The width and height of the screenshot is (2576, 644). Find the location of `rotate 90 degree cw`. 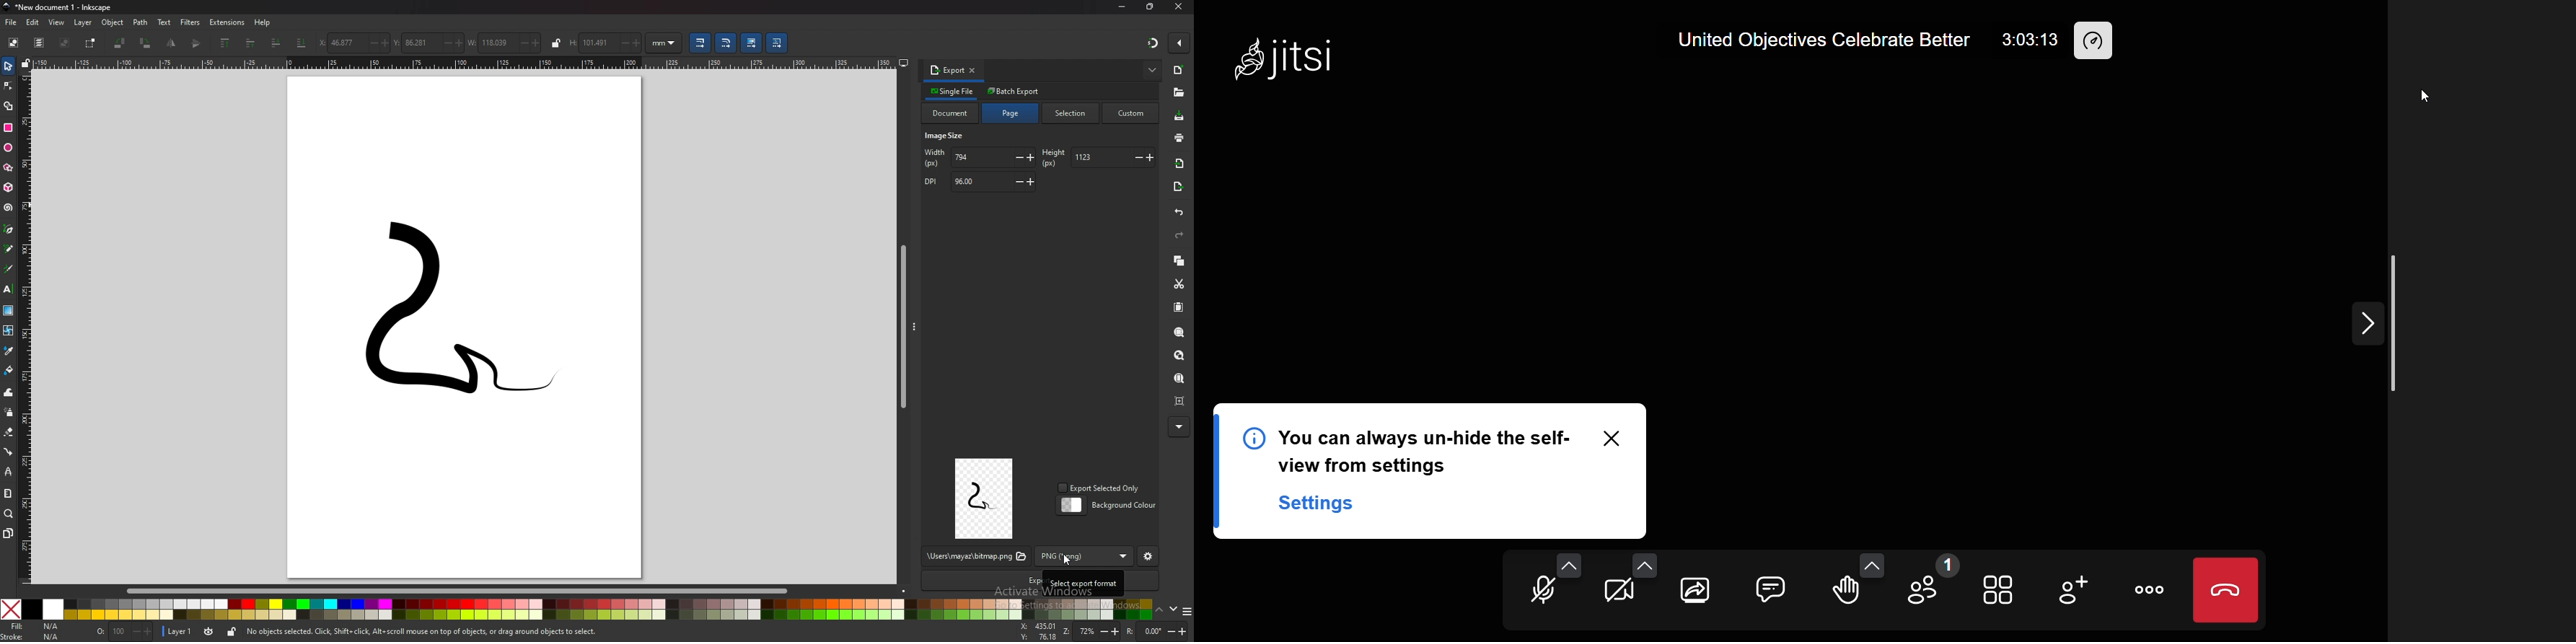

rotate 90 degree cw is located at coordinates (146, 43).